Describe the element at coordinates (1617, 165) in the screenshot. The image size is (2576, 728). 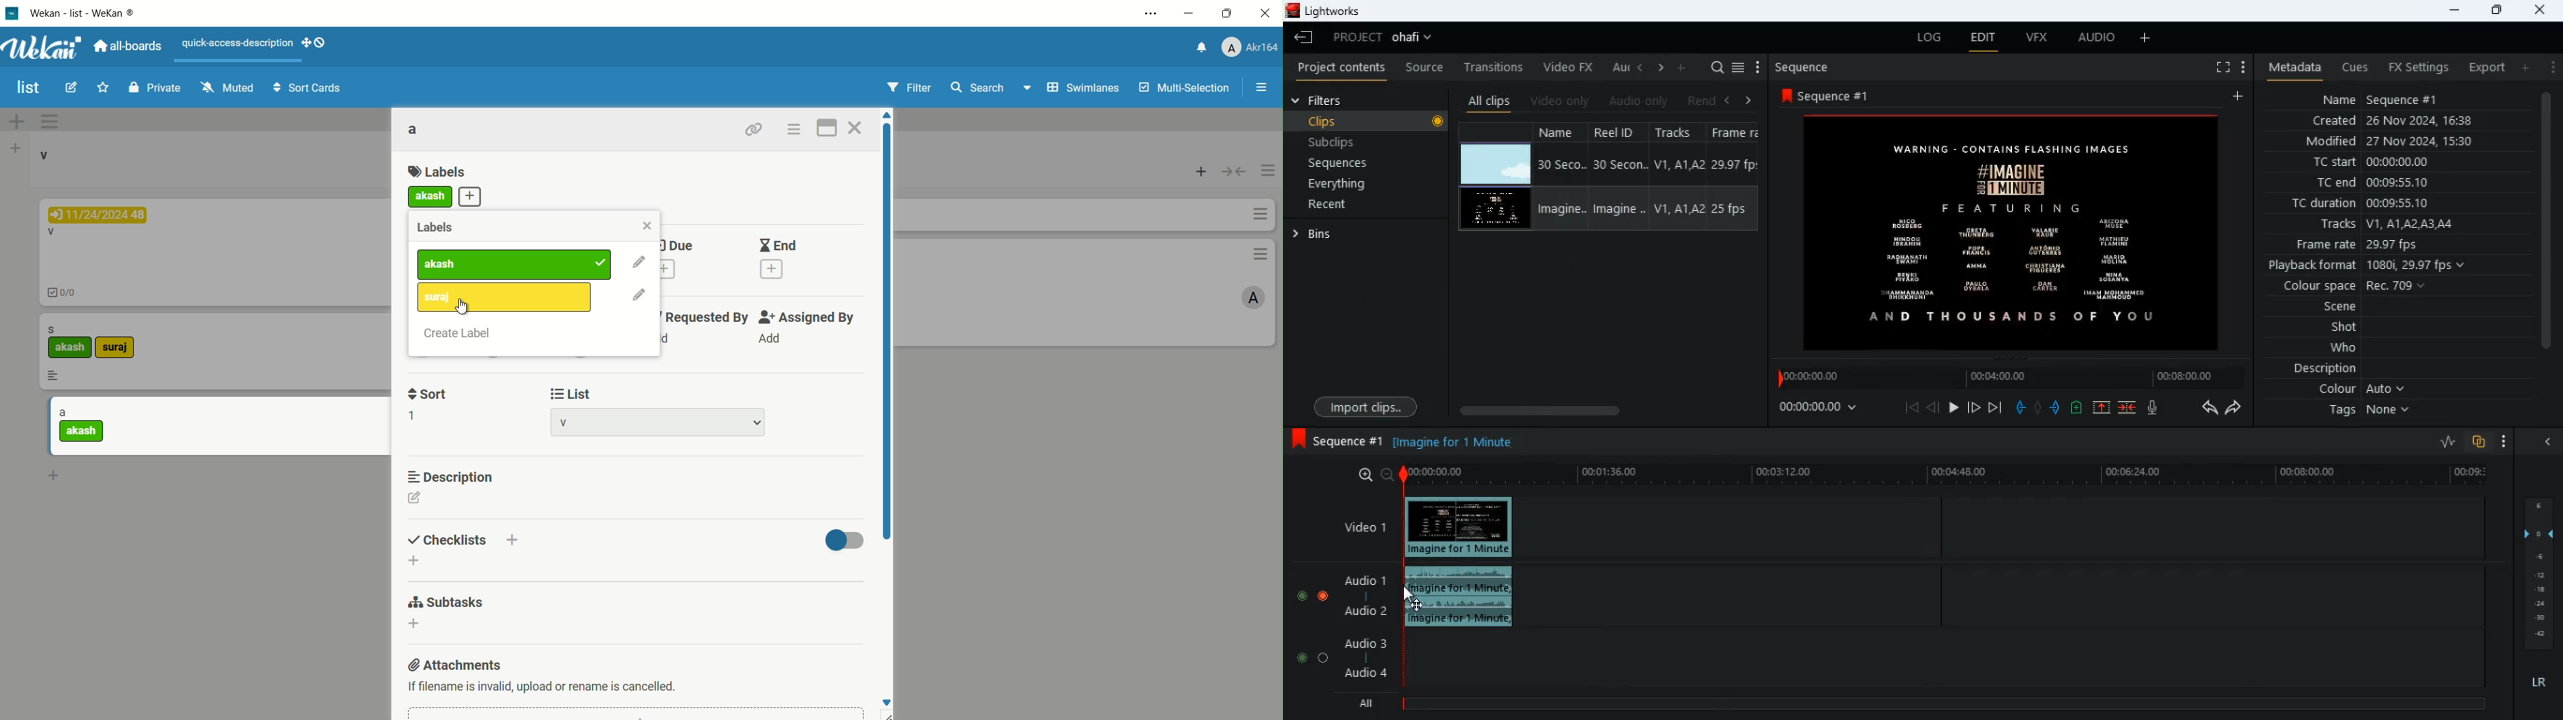
I see `30 secon...` at that location.